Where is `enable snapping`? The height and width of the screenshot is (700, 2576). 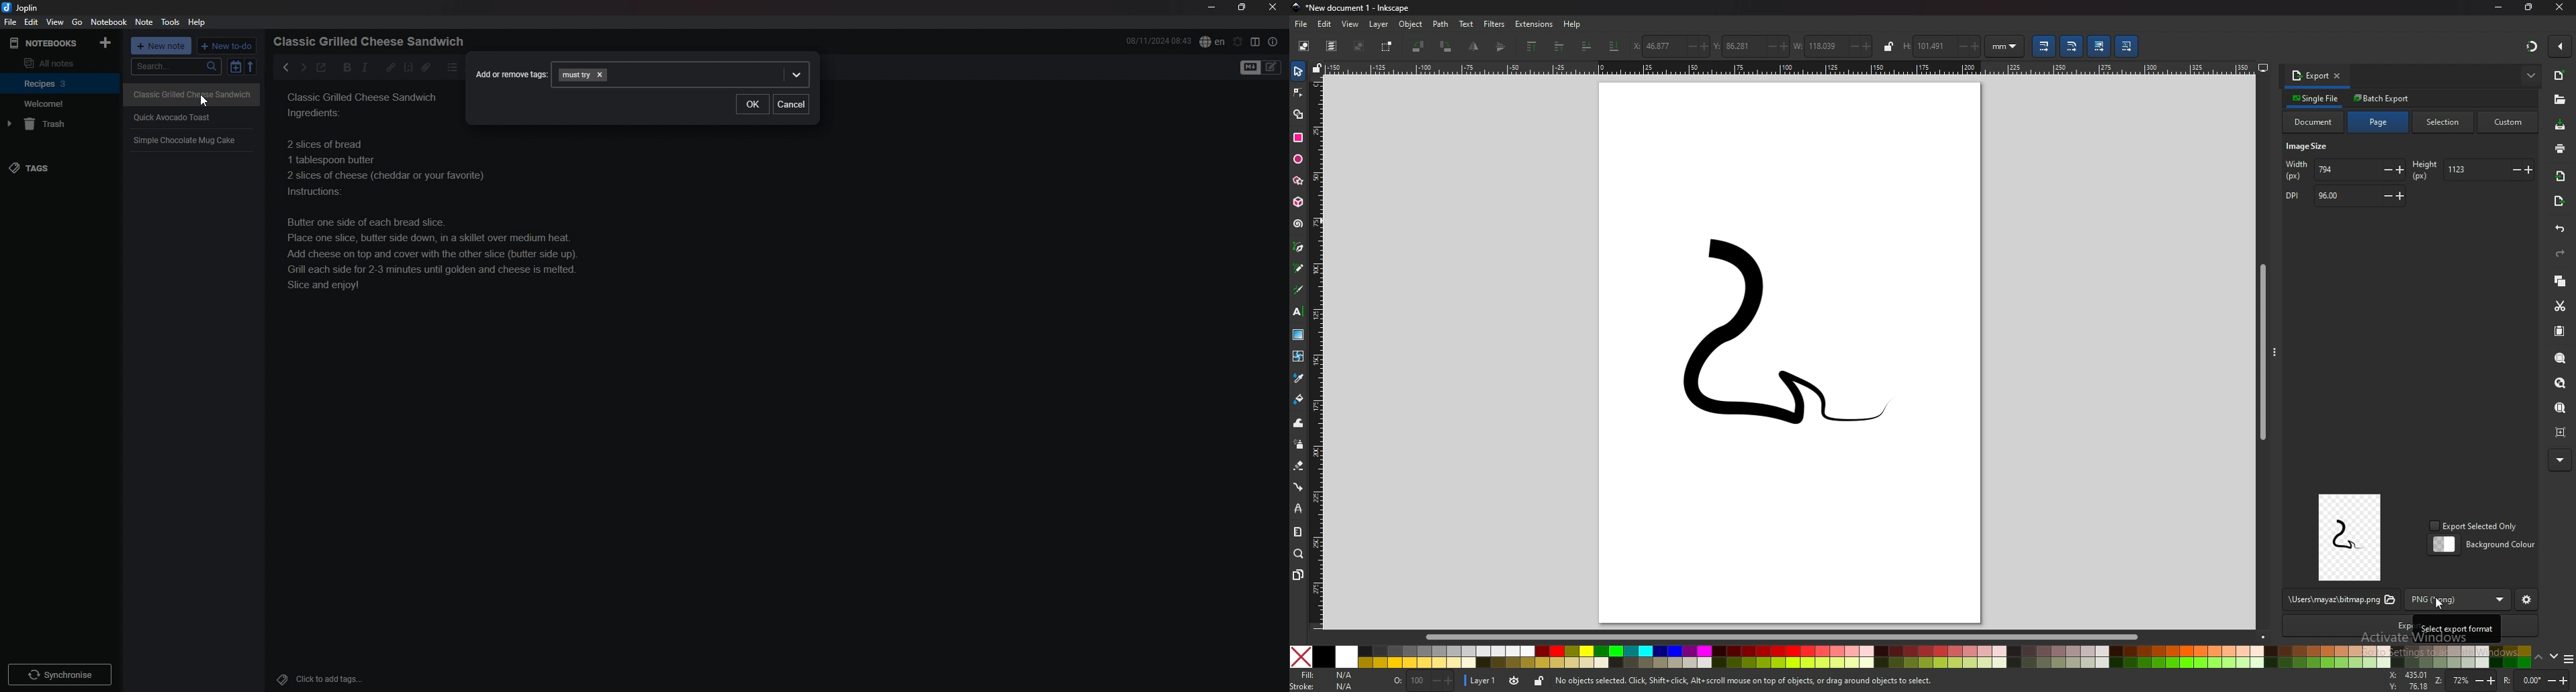 enable snapping is located at coordinates (2561, 46).